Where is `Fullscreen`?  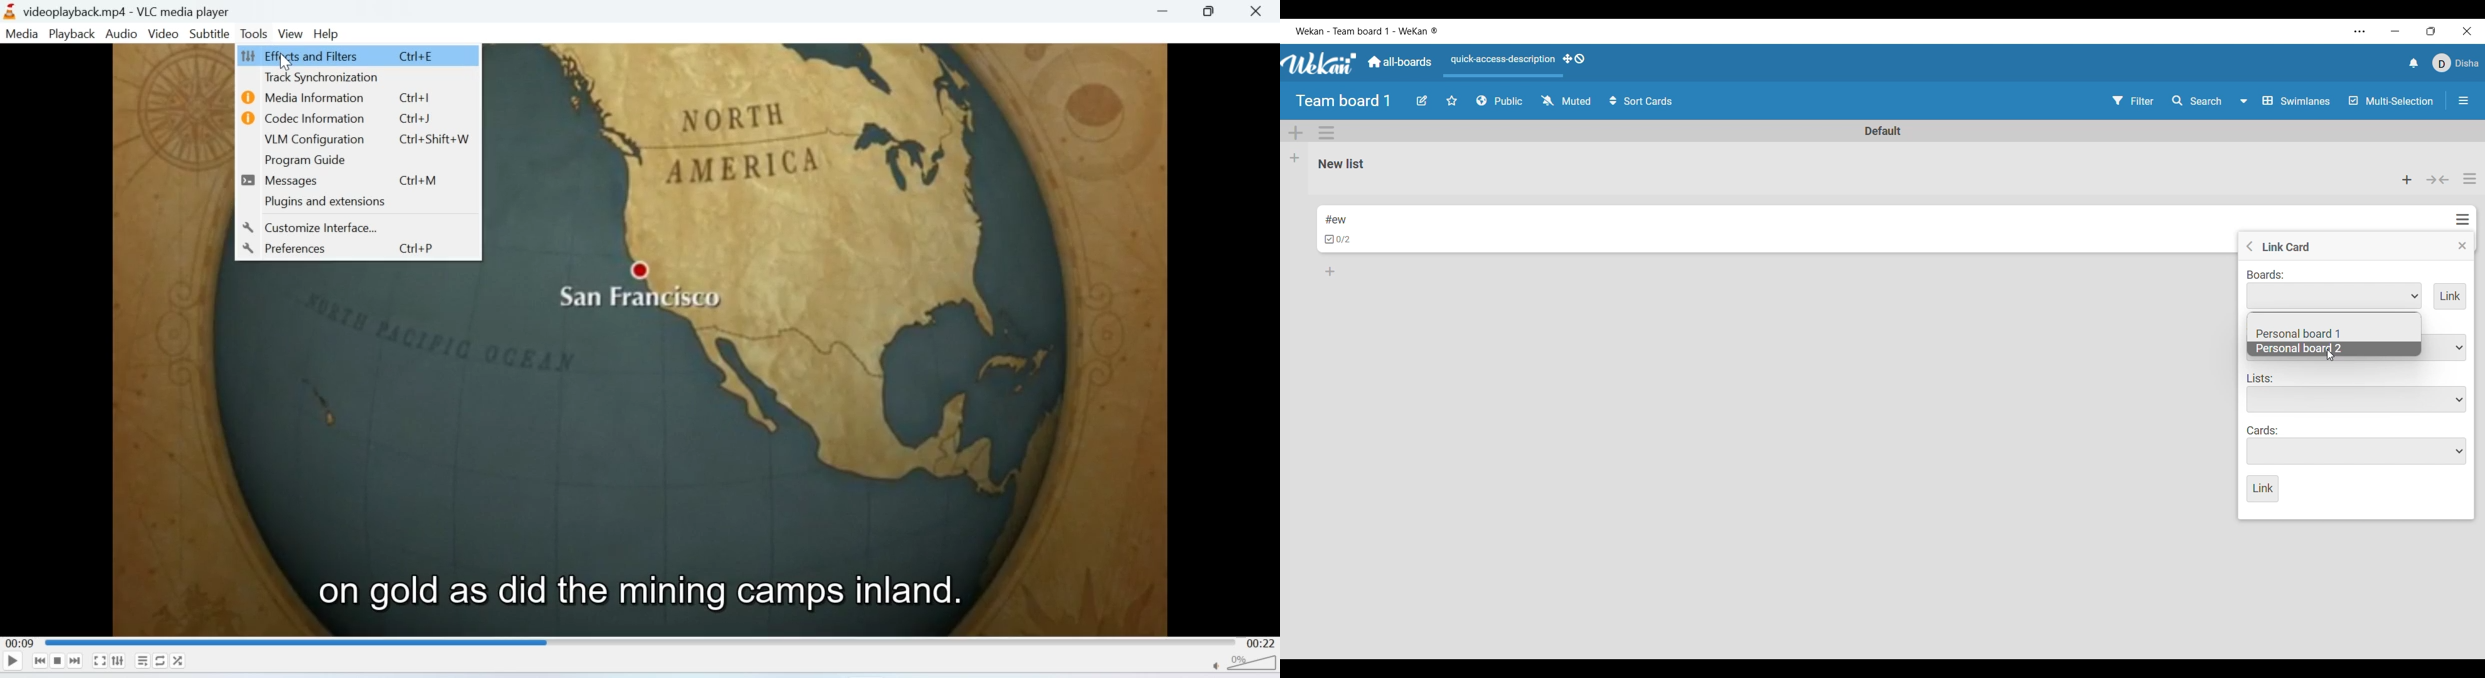 Fullscreen is located at coordinates (100, 662).